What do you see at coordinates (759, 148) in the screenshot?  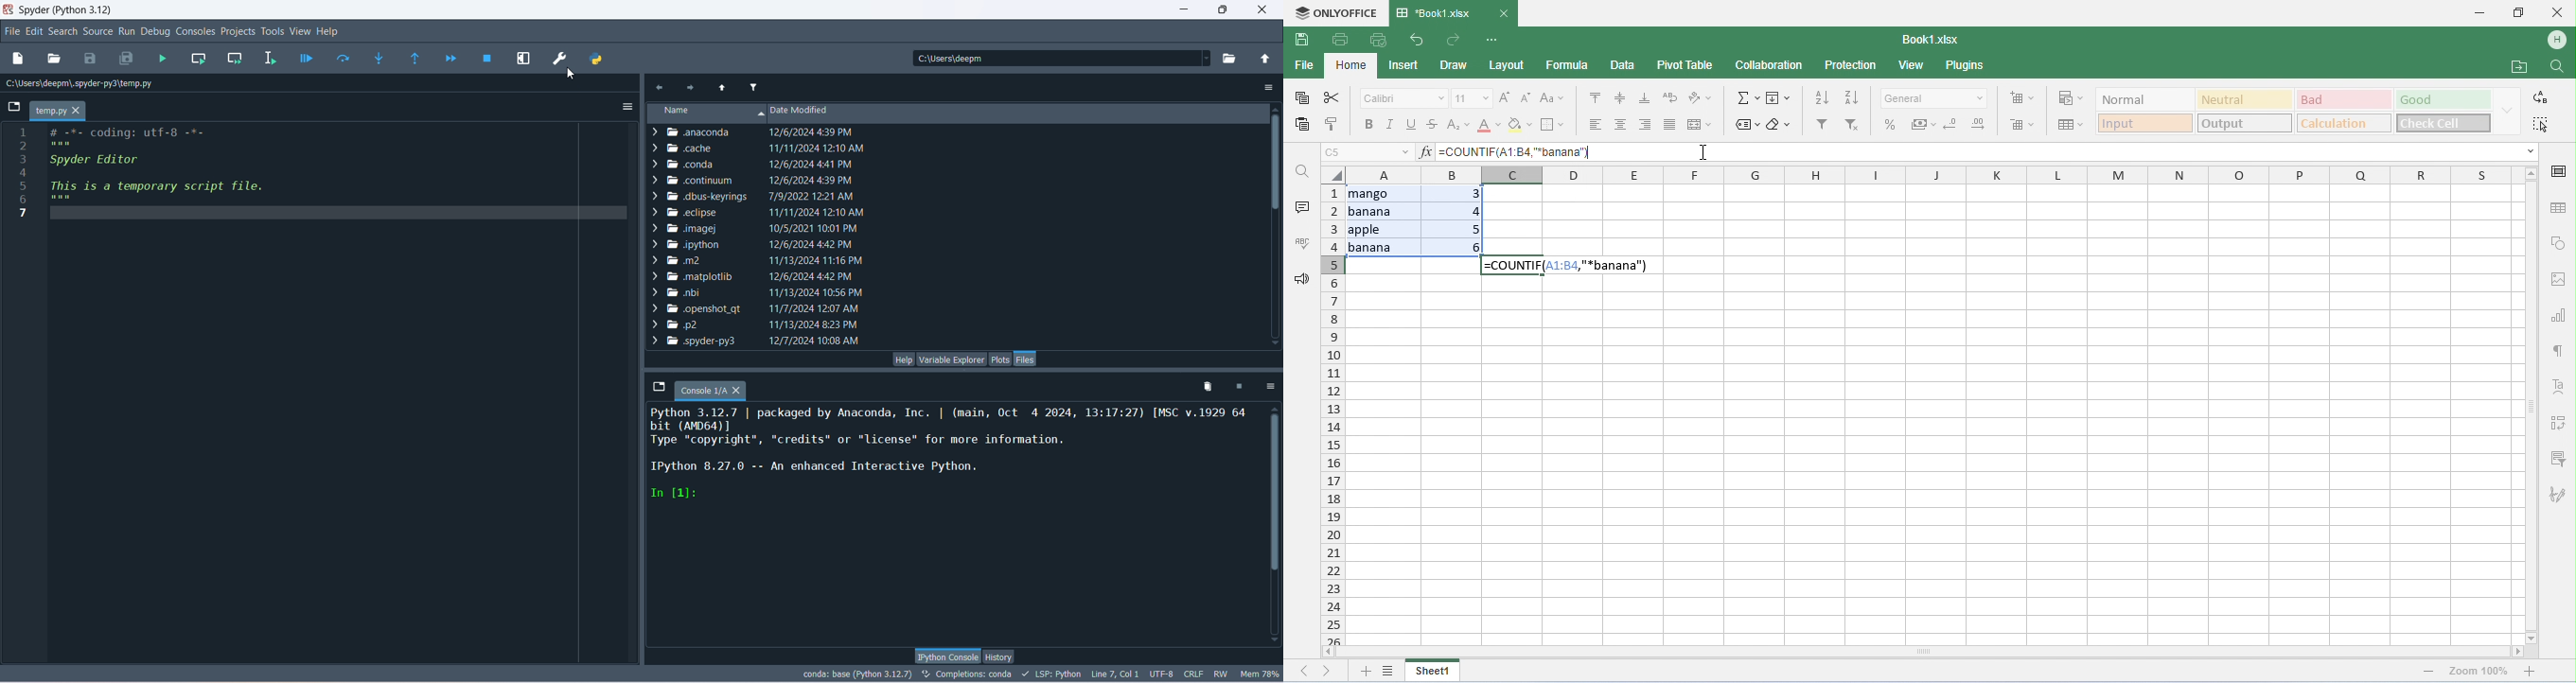 I see `folder details` at bounding box center [759, 148].